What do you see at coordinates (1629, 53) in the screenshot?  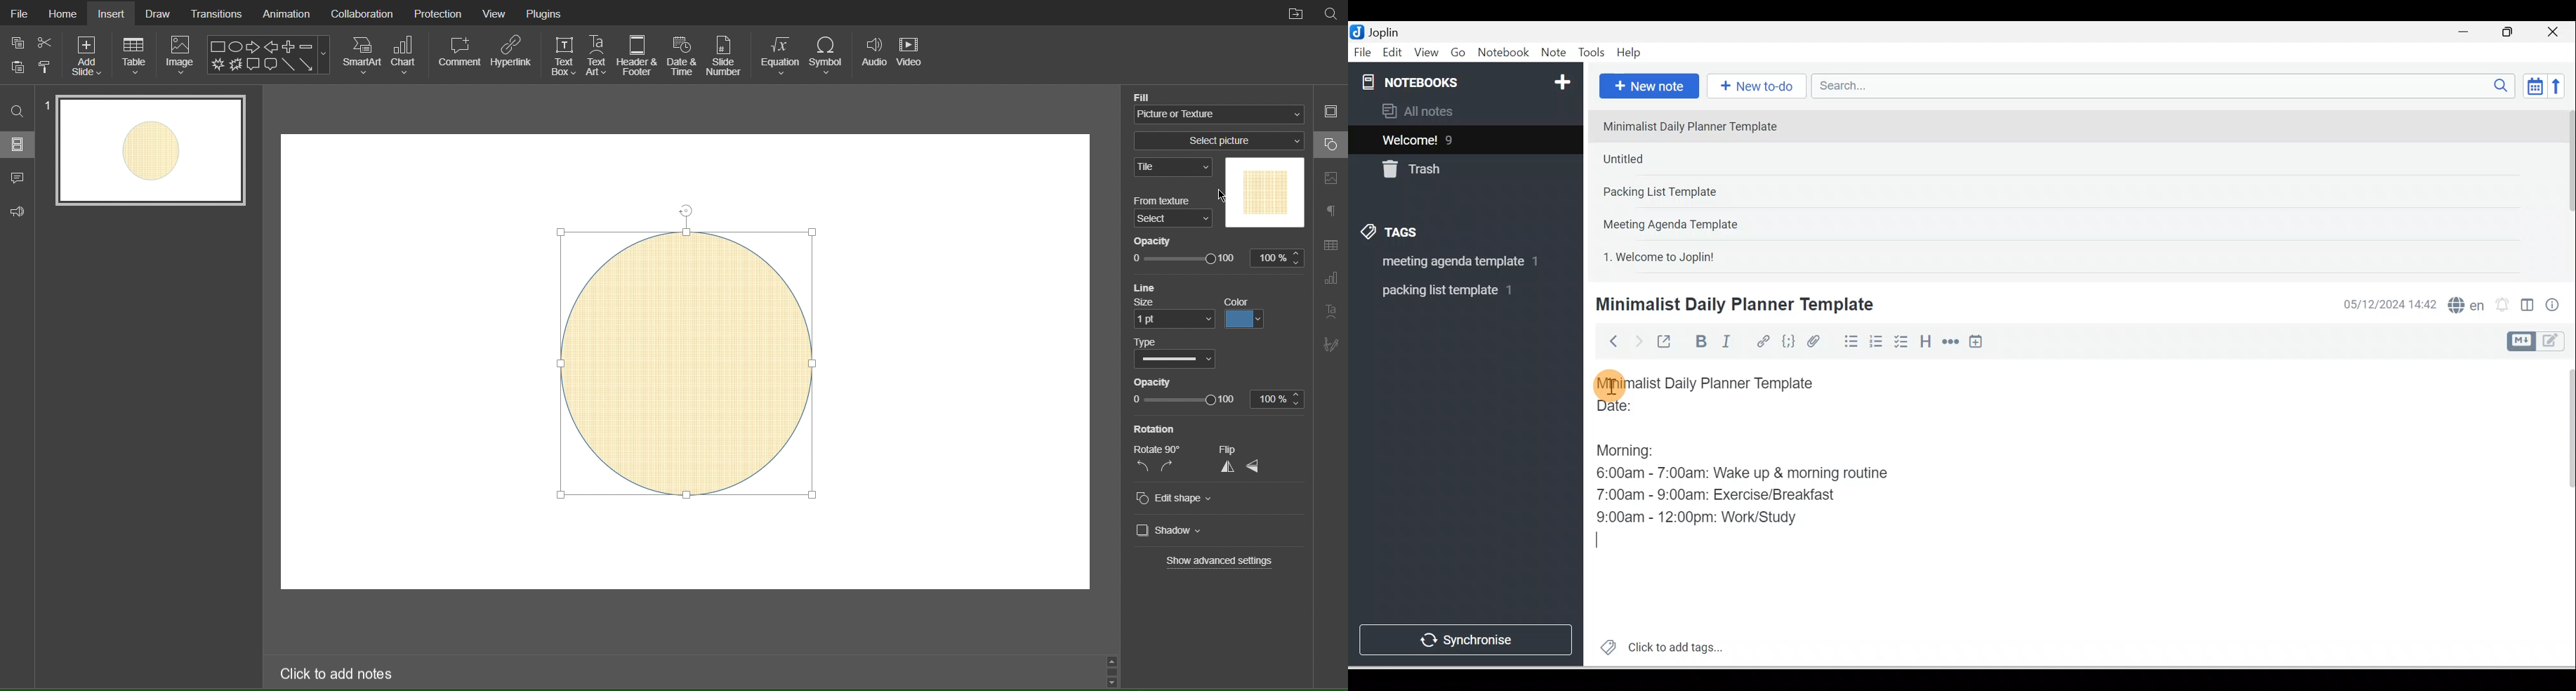 I see `Help` at bounding box center [1629, 53].